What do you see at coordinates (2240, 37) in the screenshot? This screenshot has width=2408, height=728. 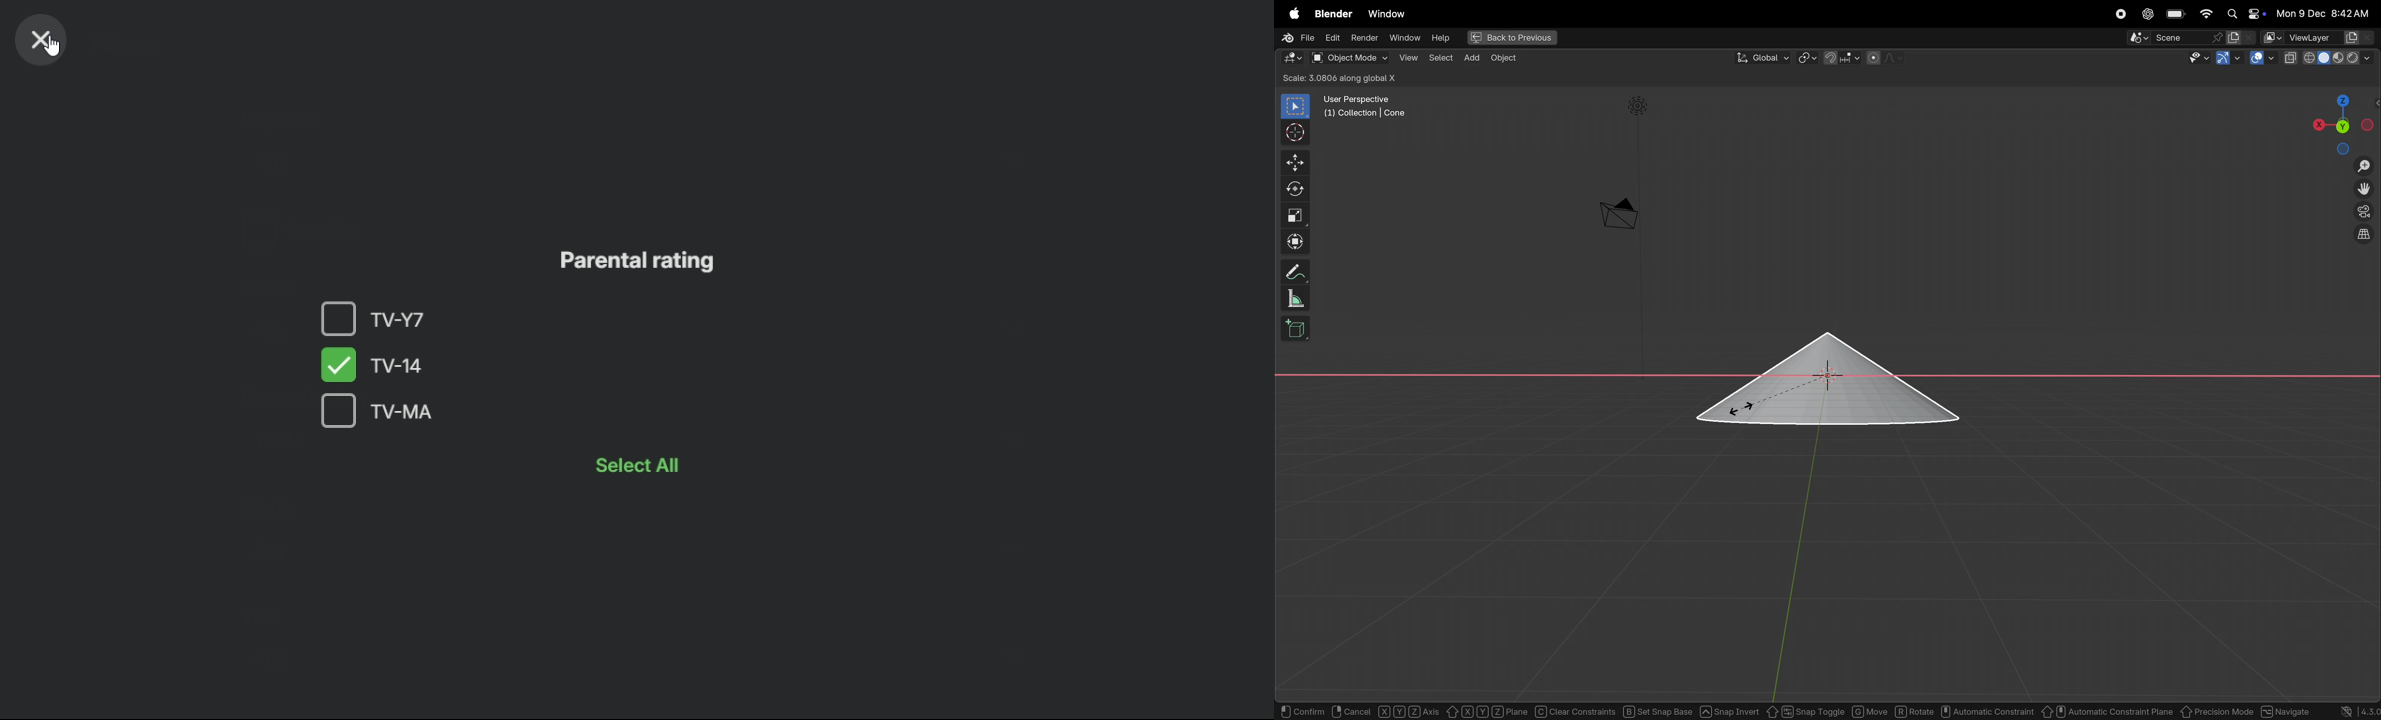 I see `new scene` at bounding box center [2240, 37].